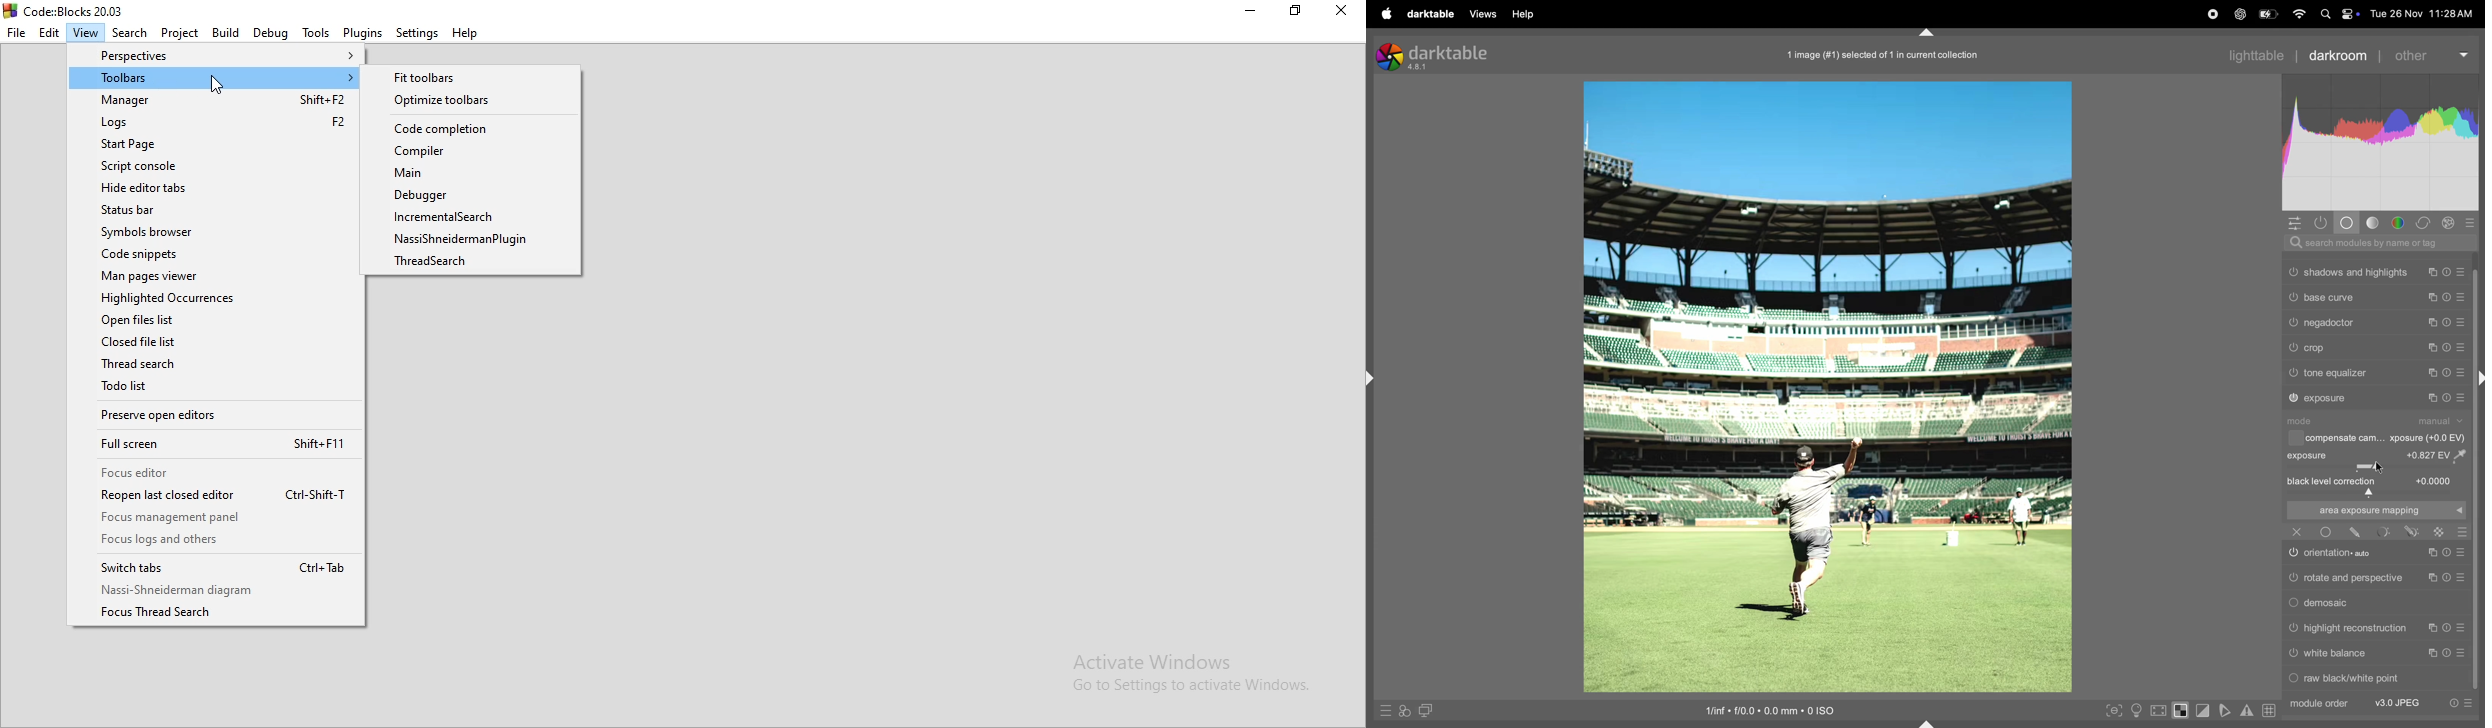  What do you see at coordinates (2227, 710) in the screenshot?
I see `soften` at bounding box center [2227, 710].